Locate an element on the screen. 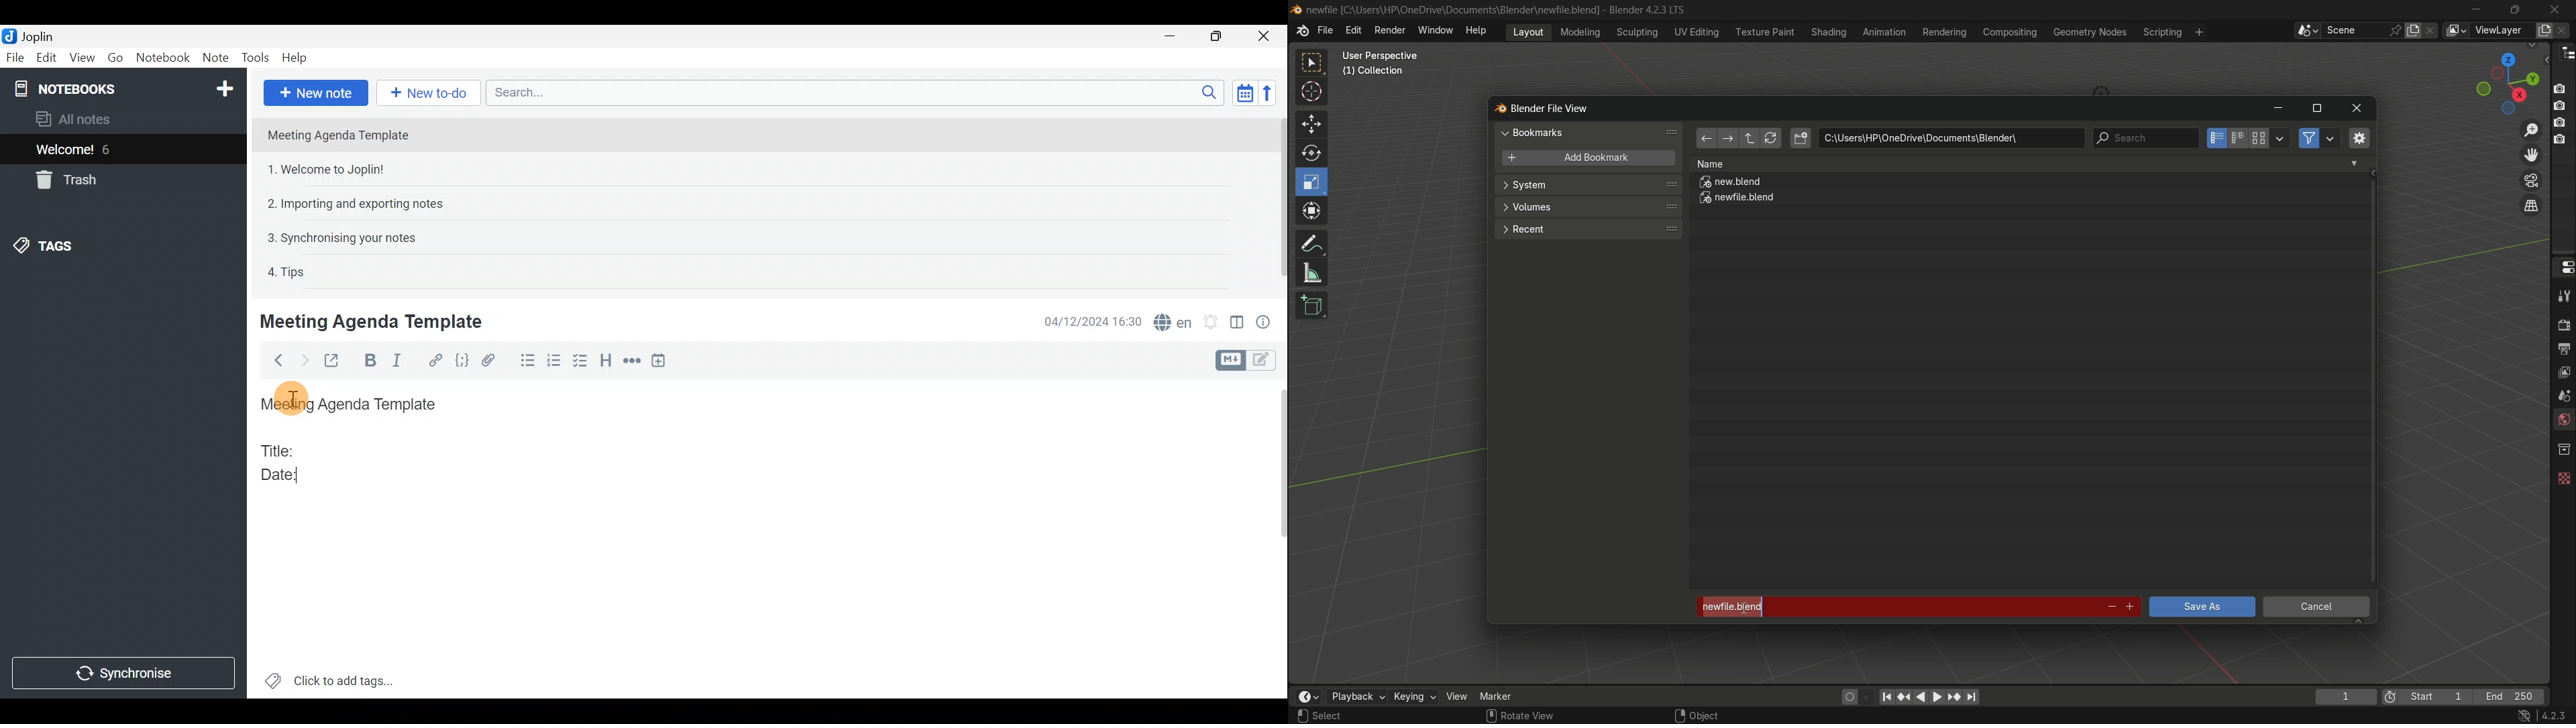 The image size is (2576, 728). first frame of the playback is located at coordinates (2427, 697).